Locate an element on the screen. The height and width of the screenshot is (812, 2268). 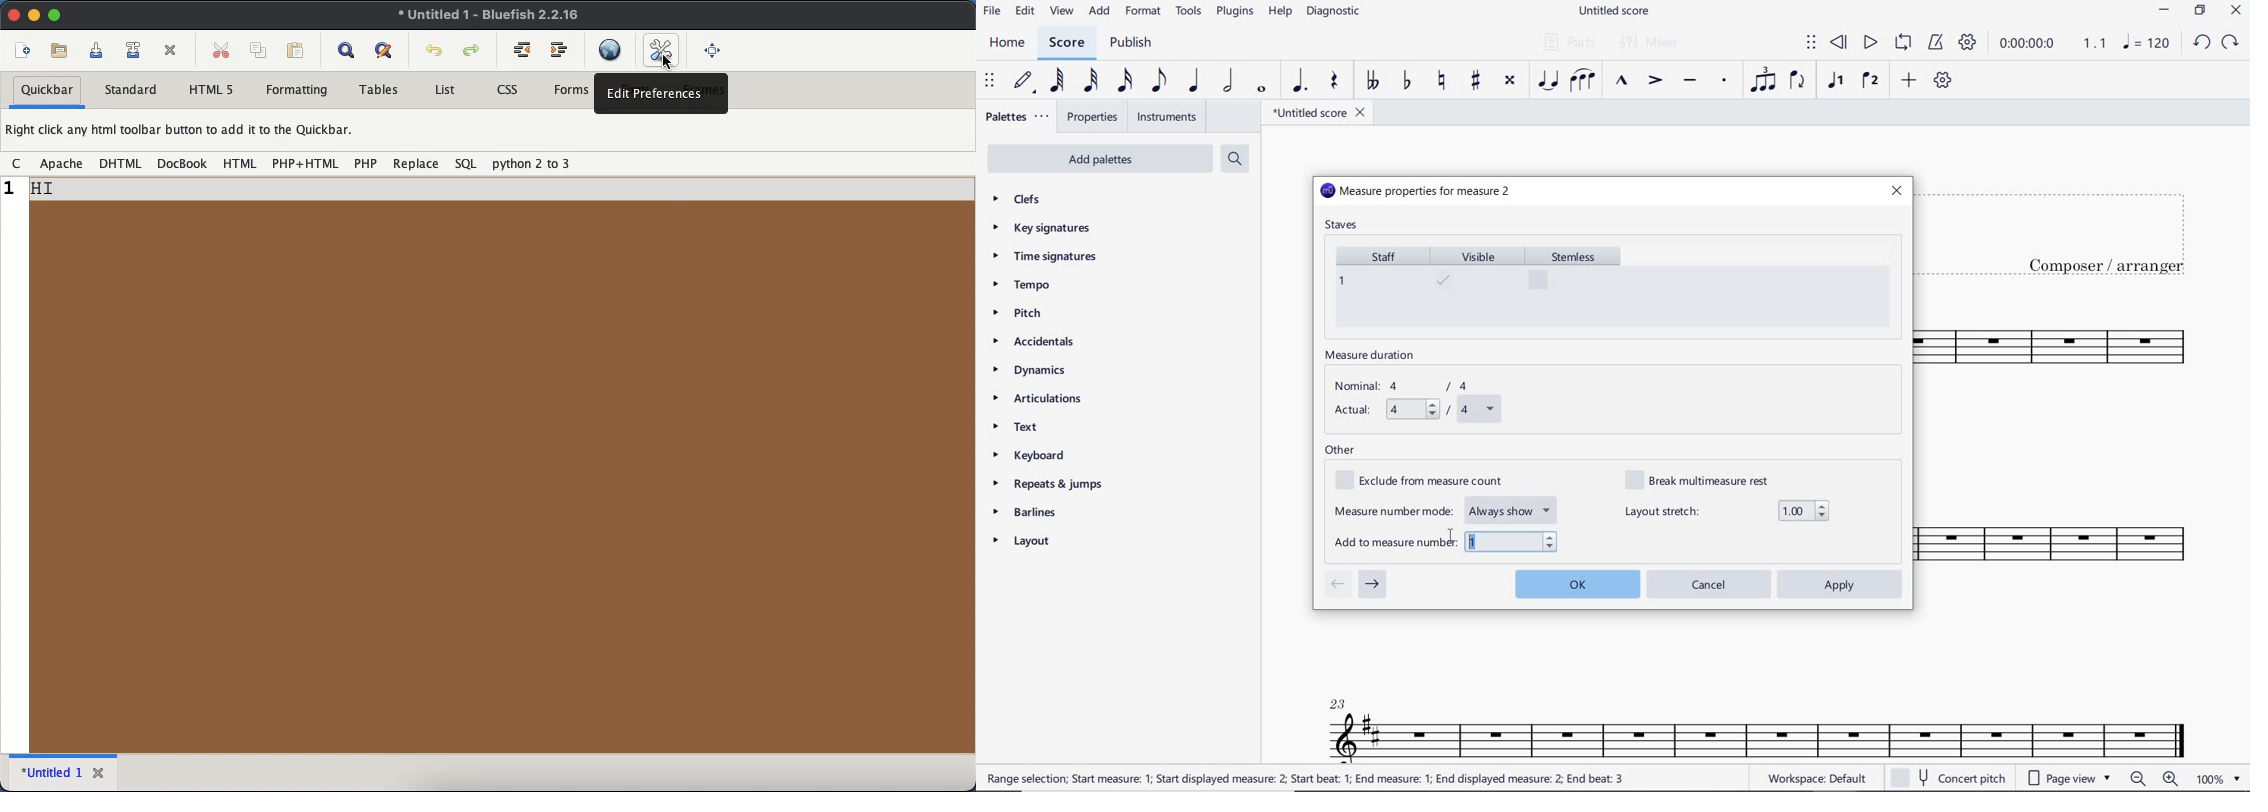
zoom in or zoom out is located at coordinates (2156, 780).